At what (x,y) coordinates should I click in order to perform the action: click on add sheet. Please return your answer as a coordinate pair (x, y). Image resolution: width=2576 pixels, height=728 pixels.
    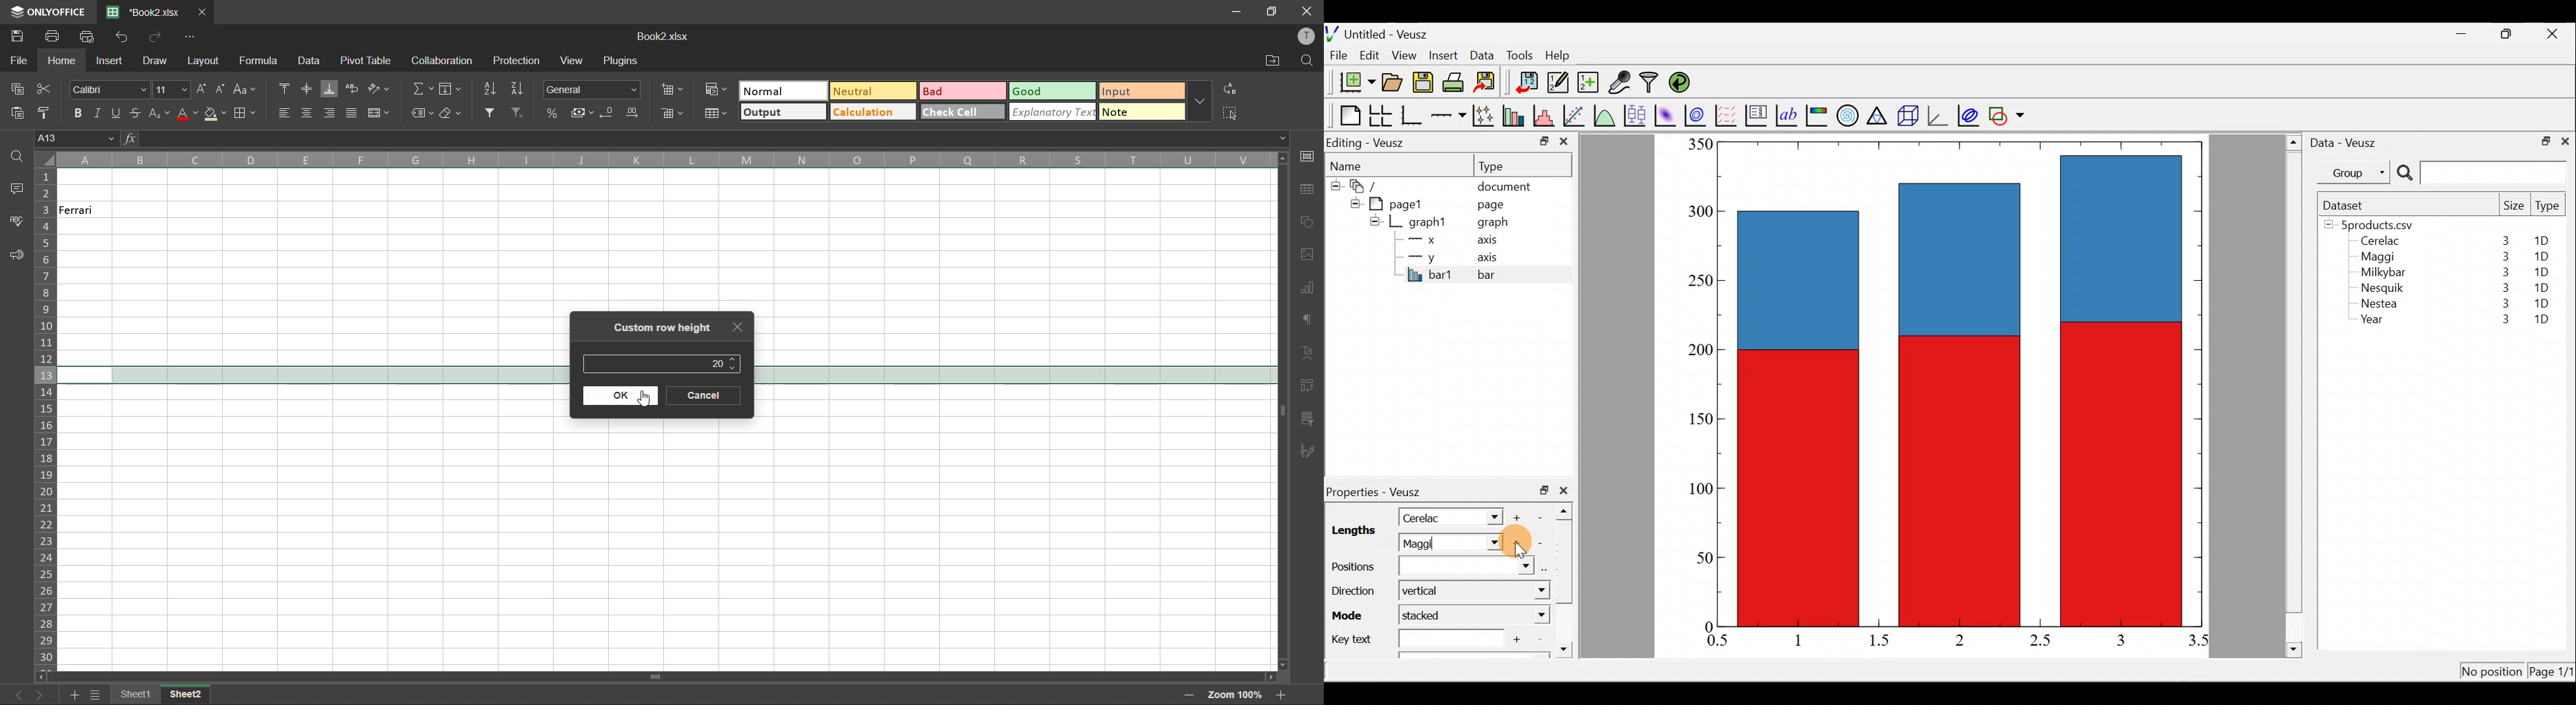
    Looking at the image, I should click on (76, 695).